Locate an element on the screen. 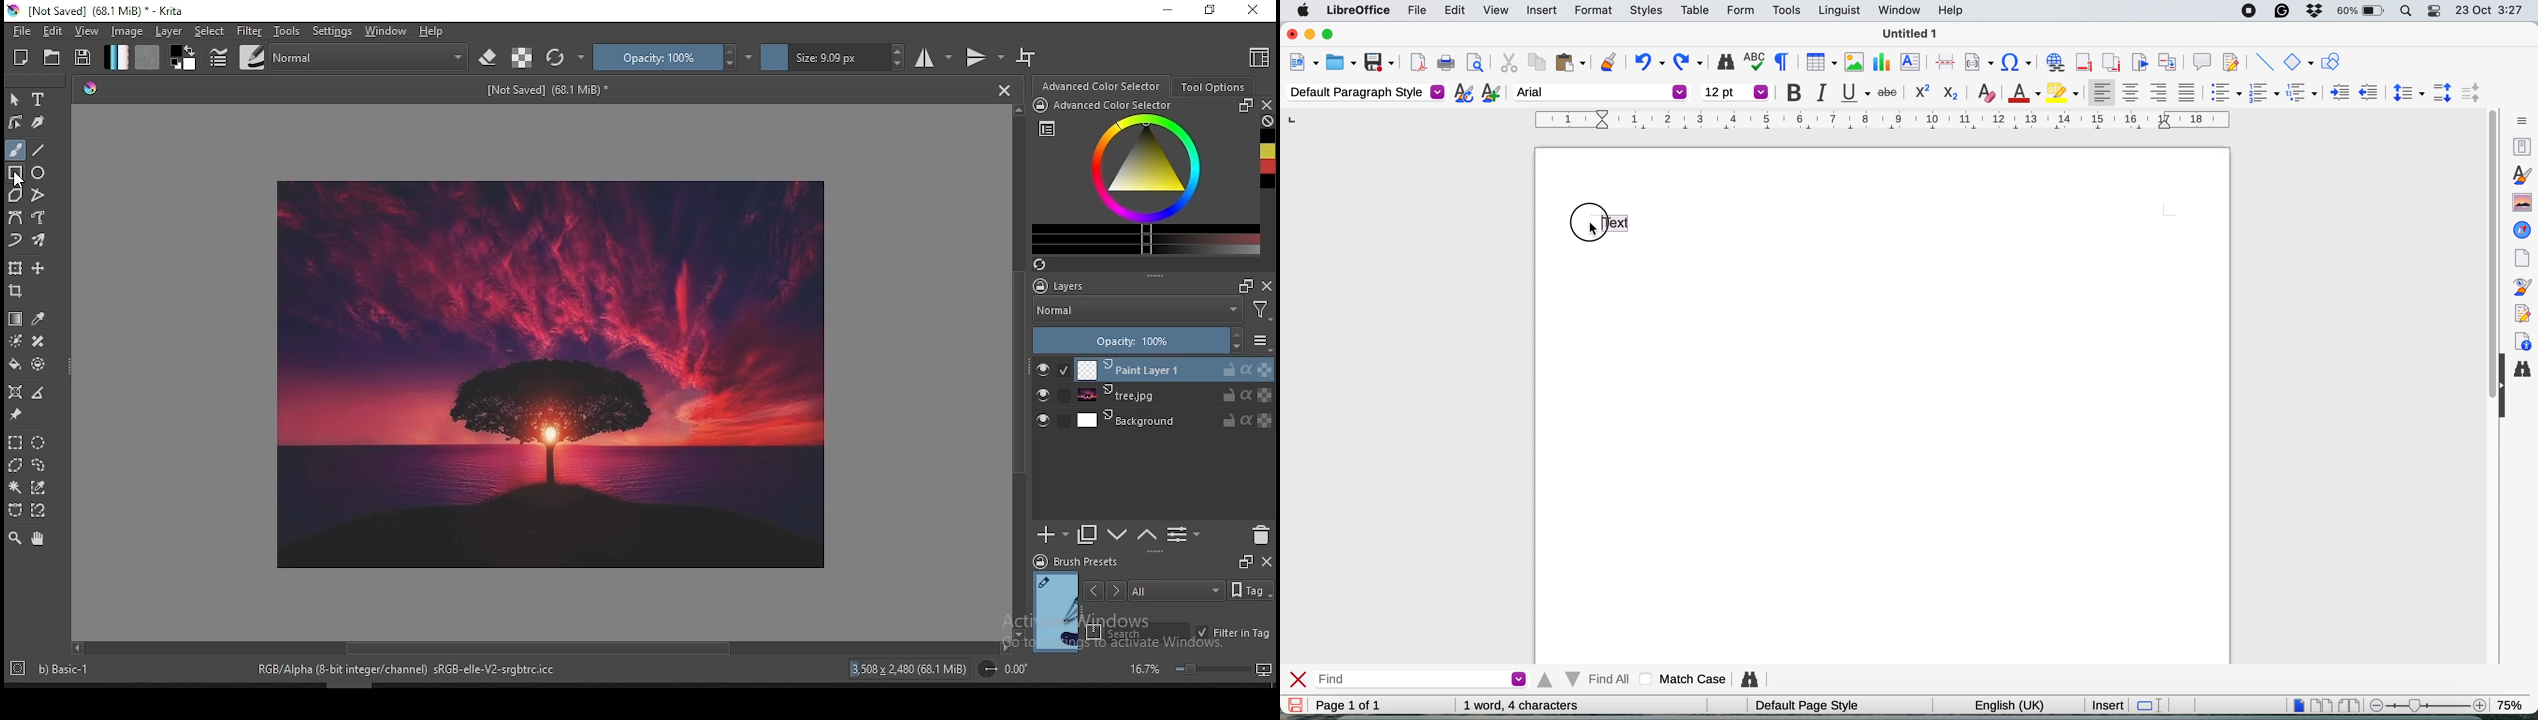 The height and width of the screenshot is (728, 2548). find is located at coordinates (1420, 678).